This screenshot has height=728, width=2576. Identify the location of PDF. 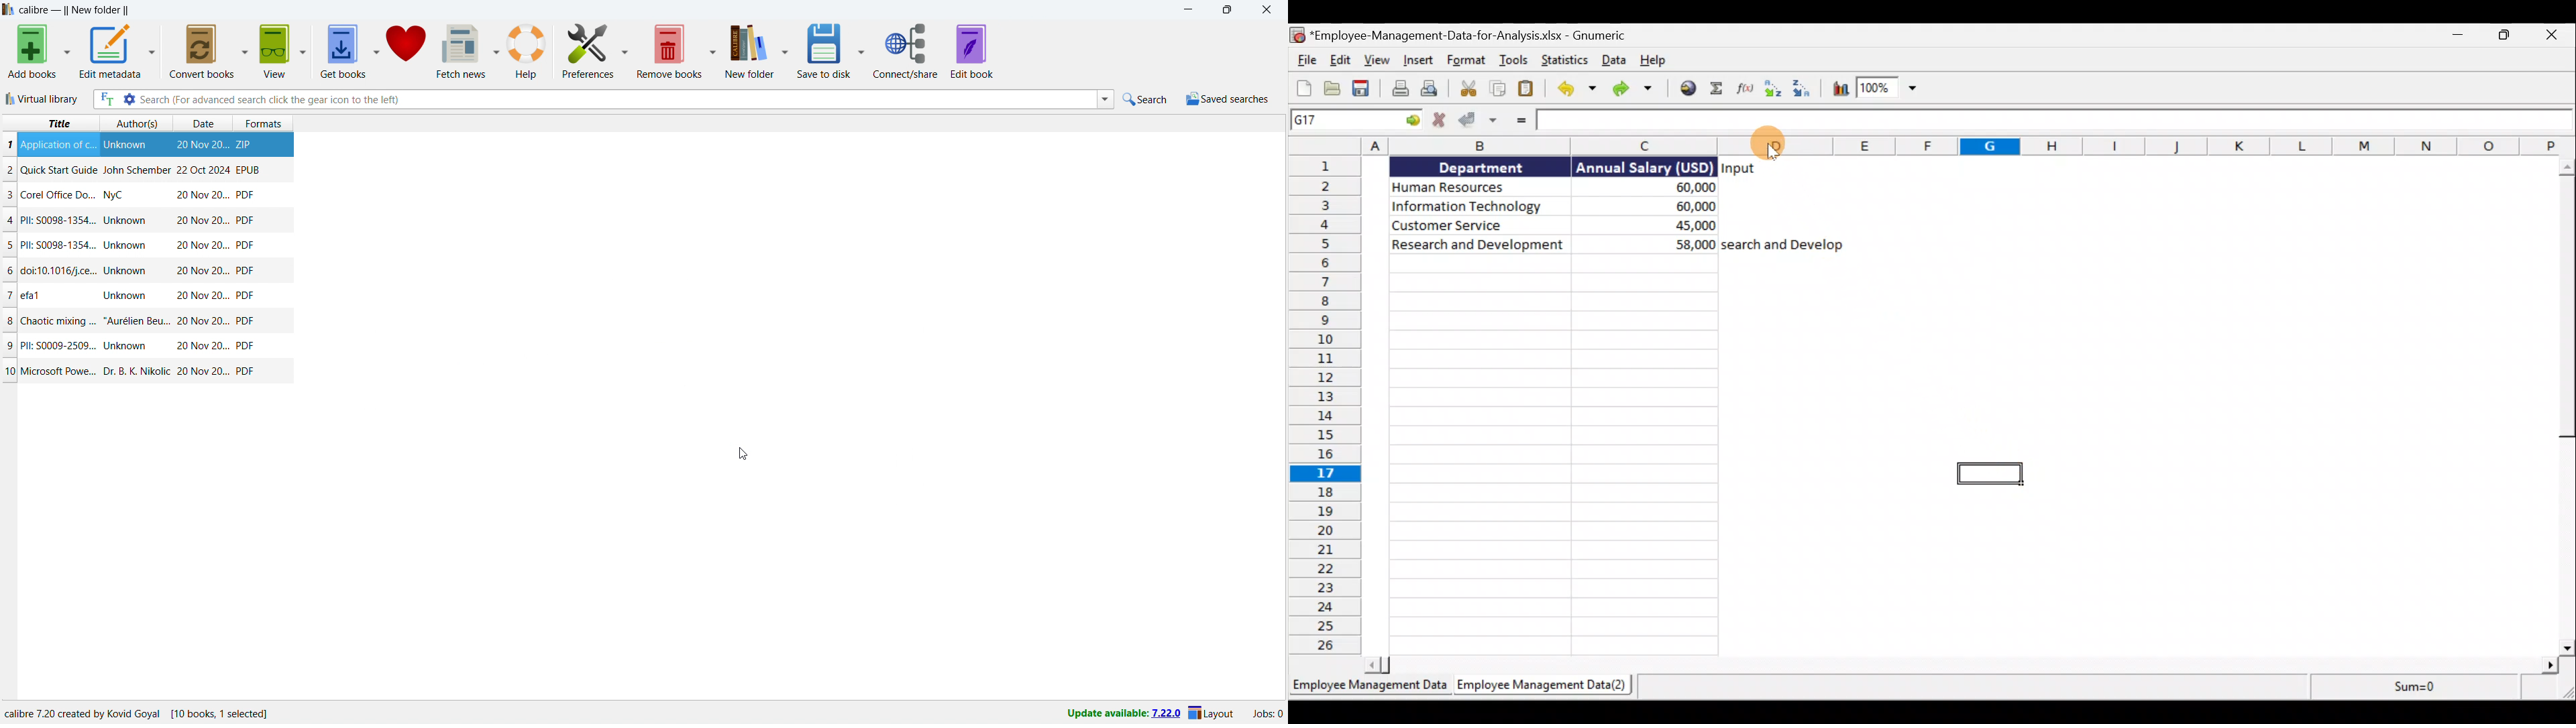
(245, 270).